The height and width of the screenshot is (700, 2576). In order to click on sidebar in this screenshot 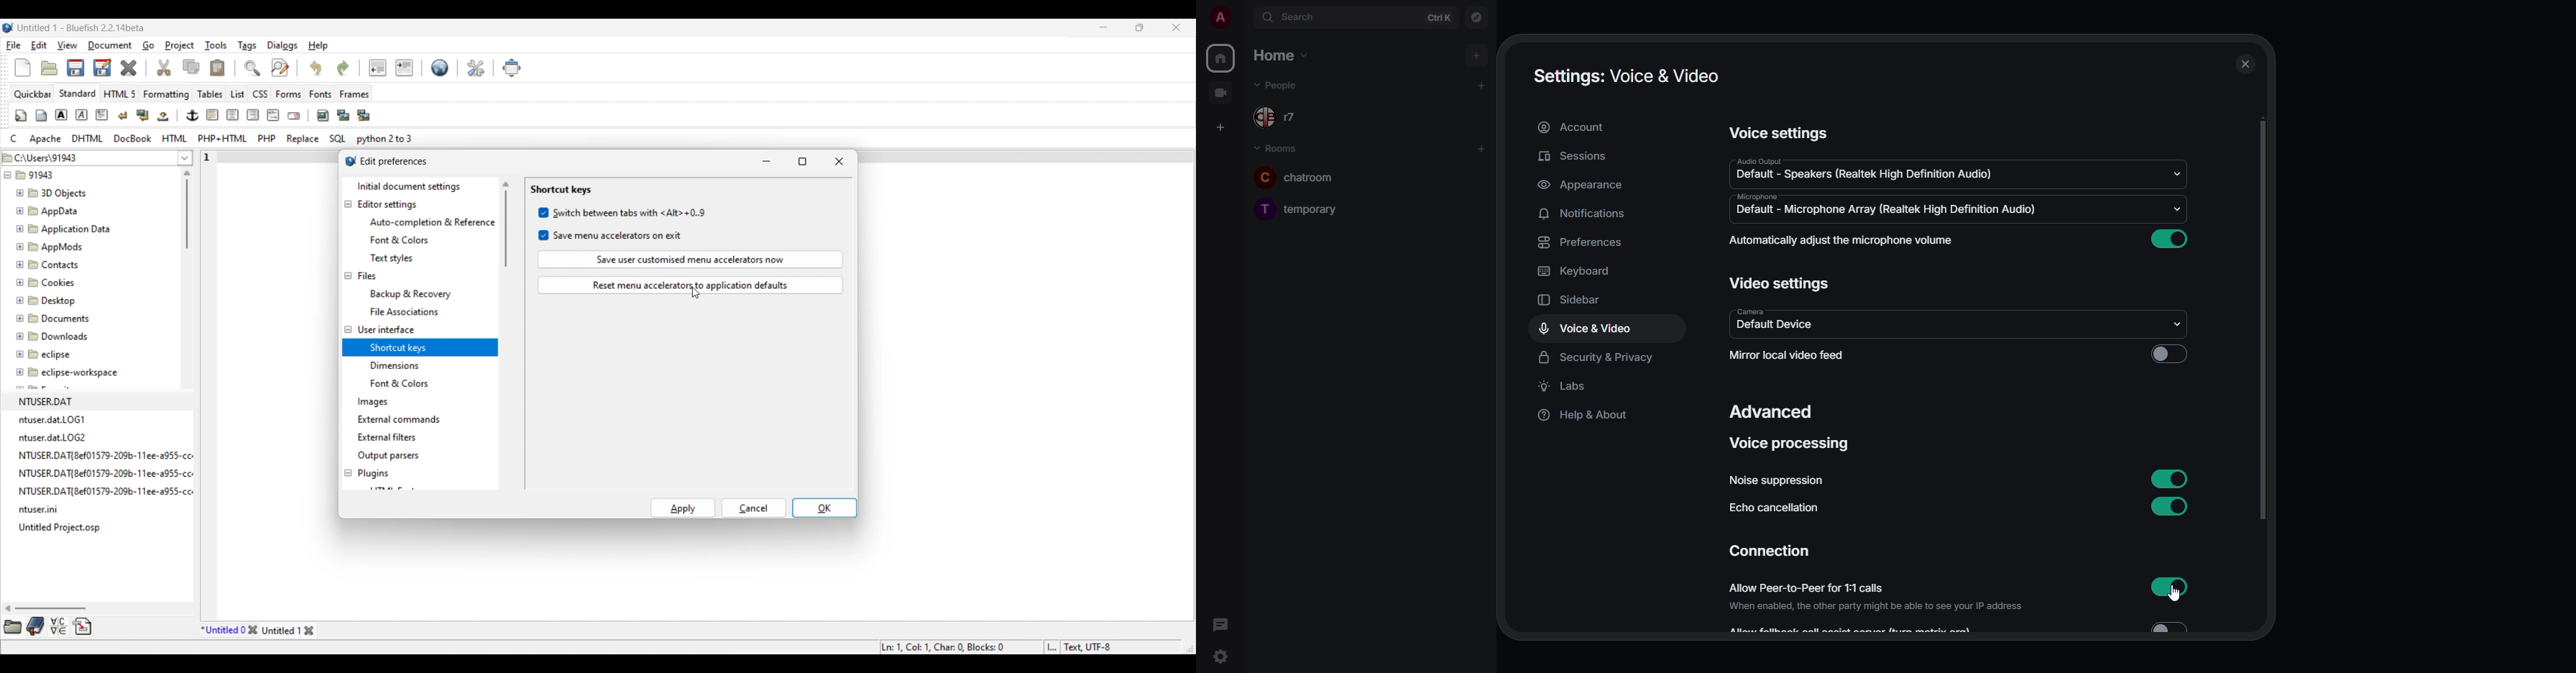, I will do `click(1582, 301)`.